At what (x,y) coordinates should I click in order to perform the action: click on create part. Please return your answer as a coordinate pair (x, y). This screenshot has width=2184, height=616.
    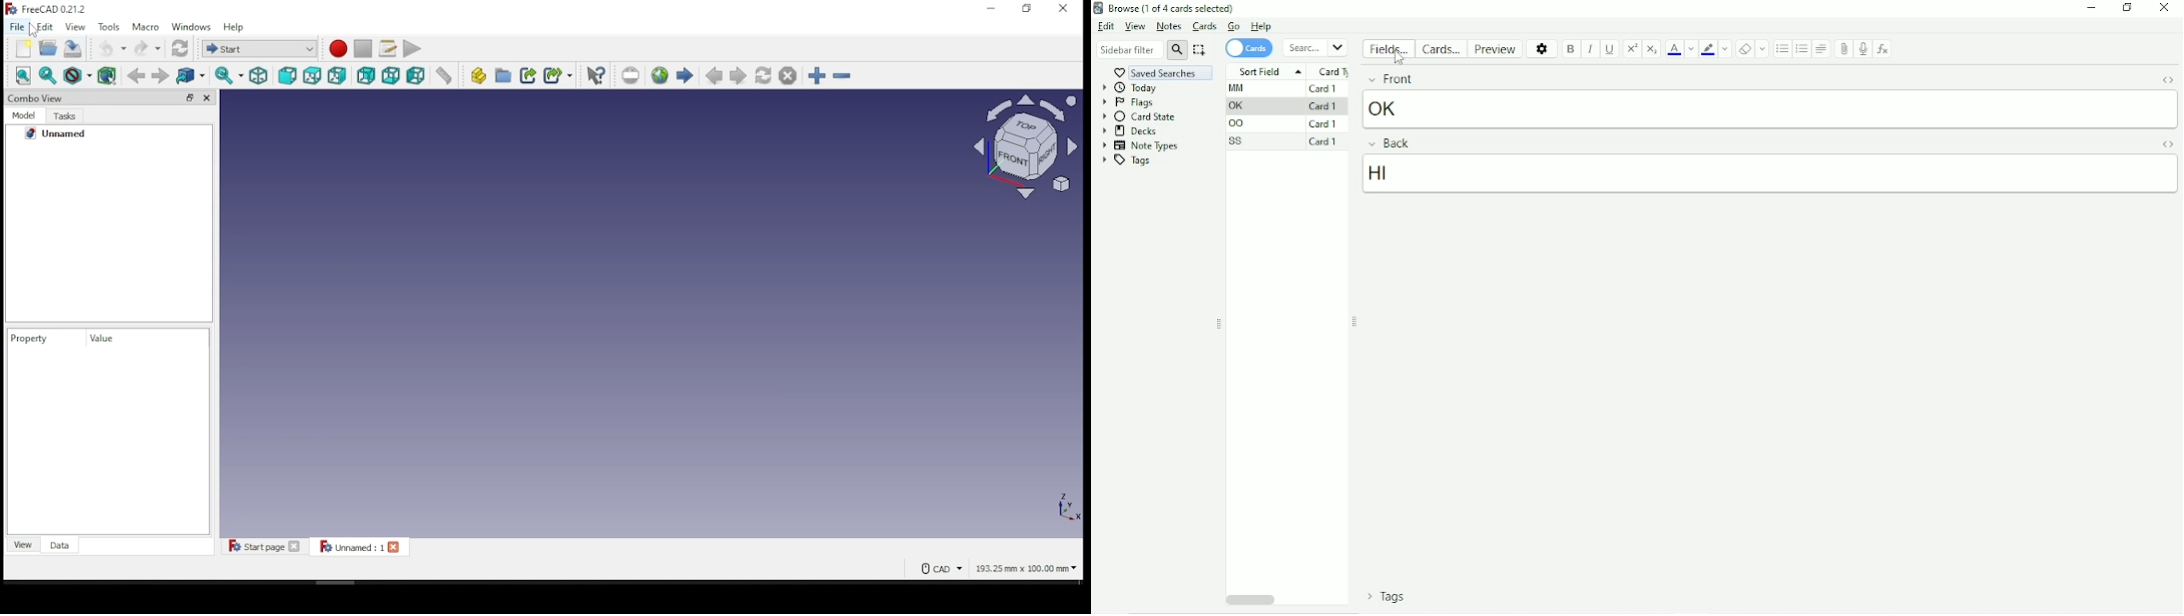
    Looking at the image, I should click on (478, 75).